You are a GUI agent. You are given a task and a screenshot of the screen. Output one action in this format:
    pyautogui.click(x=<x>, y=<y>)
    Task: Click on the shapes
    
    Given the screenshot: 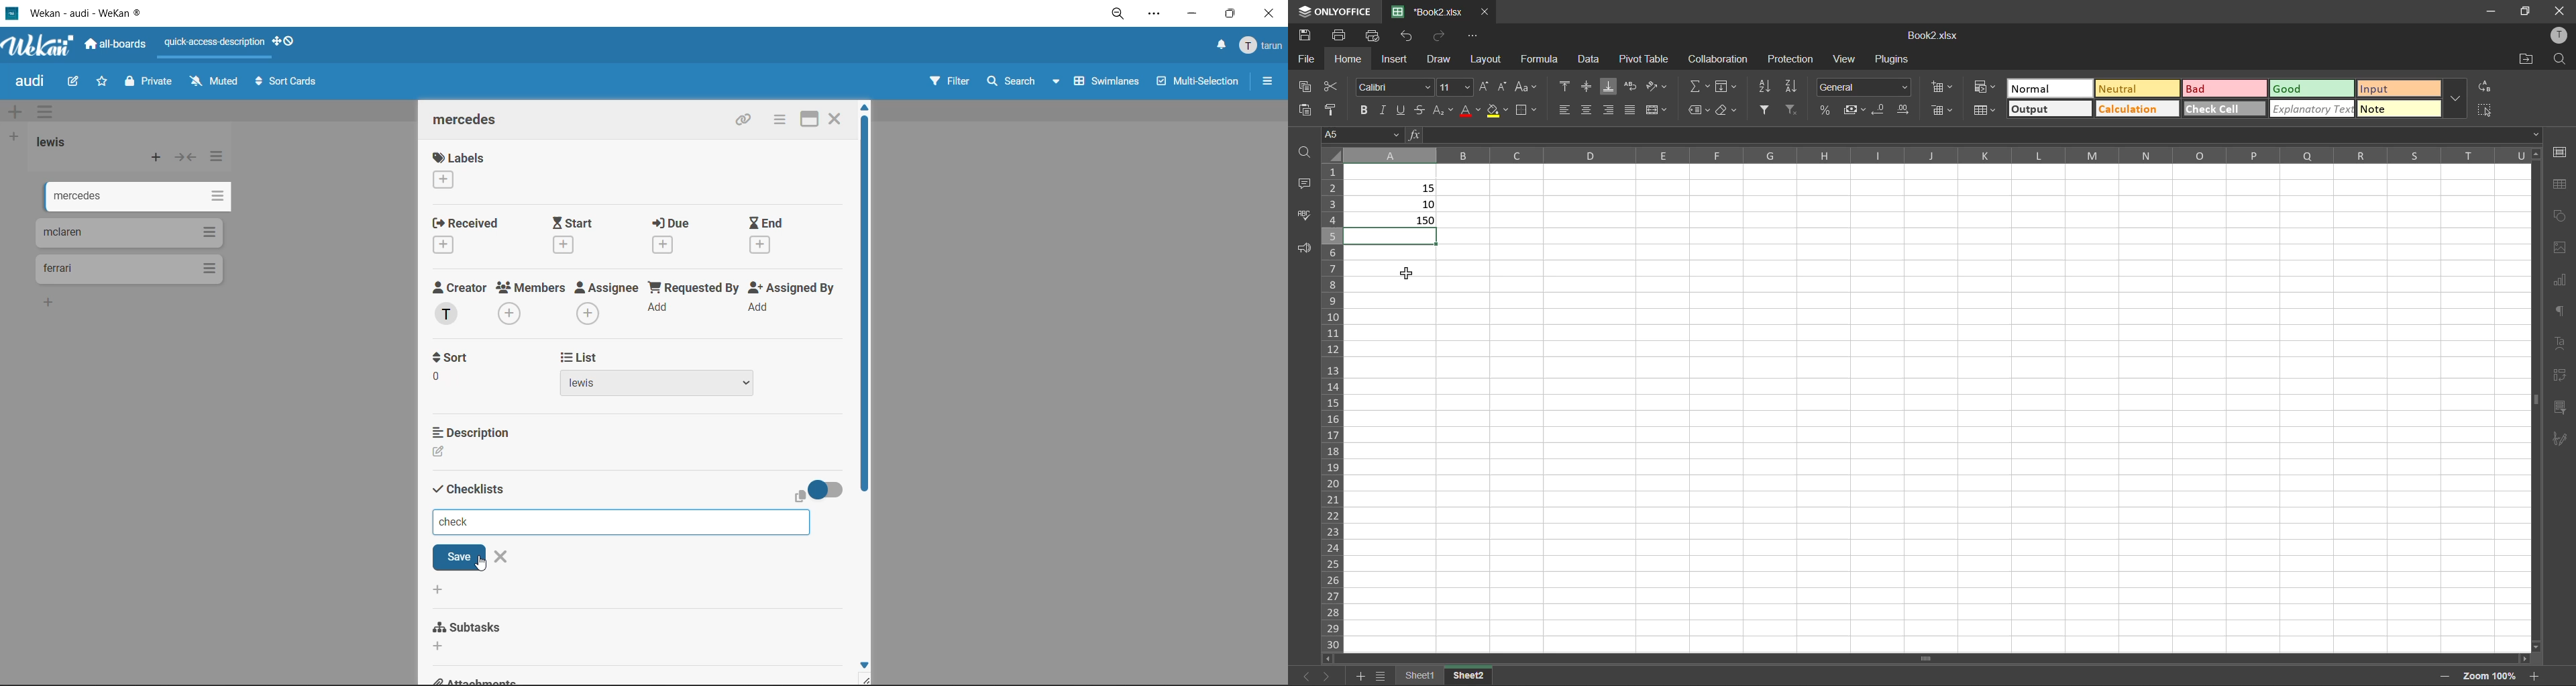 What is the action you would take?
    pyautogui.click(x=2560, y=215)
    